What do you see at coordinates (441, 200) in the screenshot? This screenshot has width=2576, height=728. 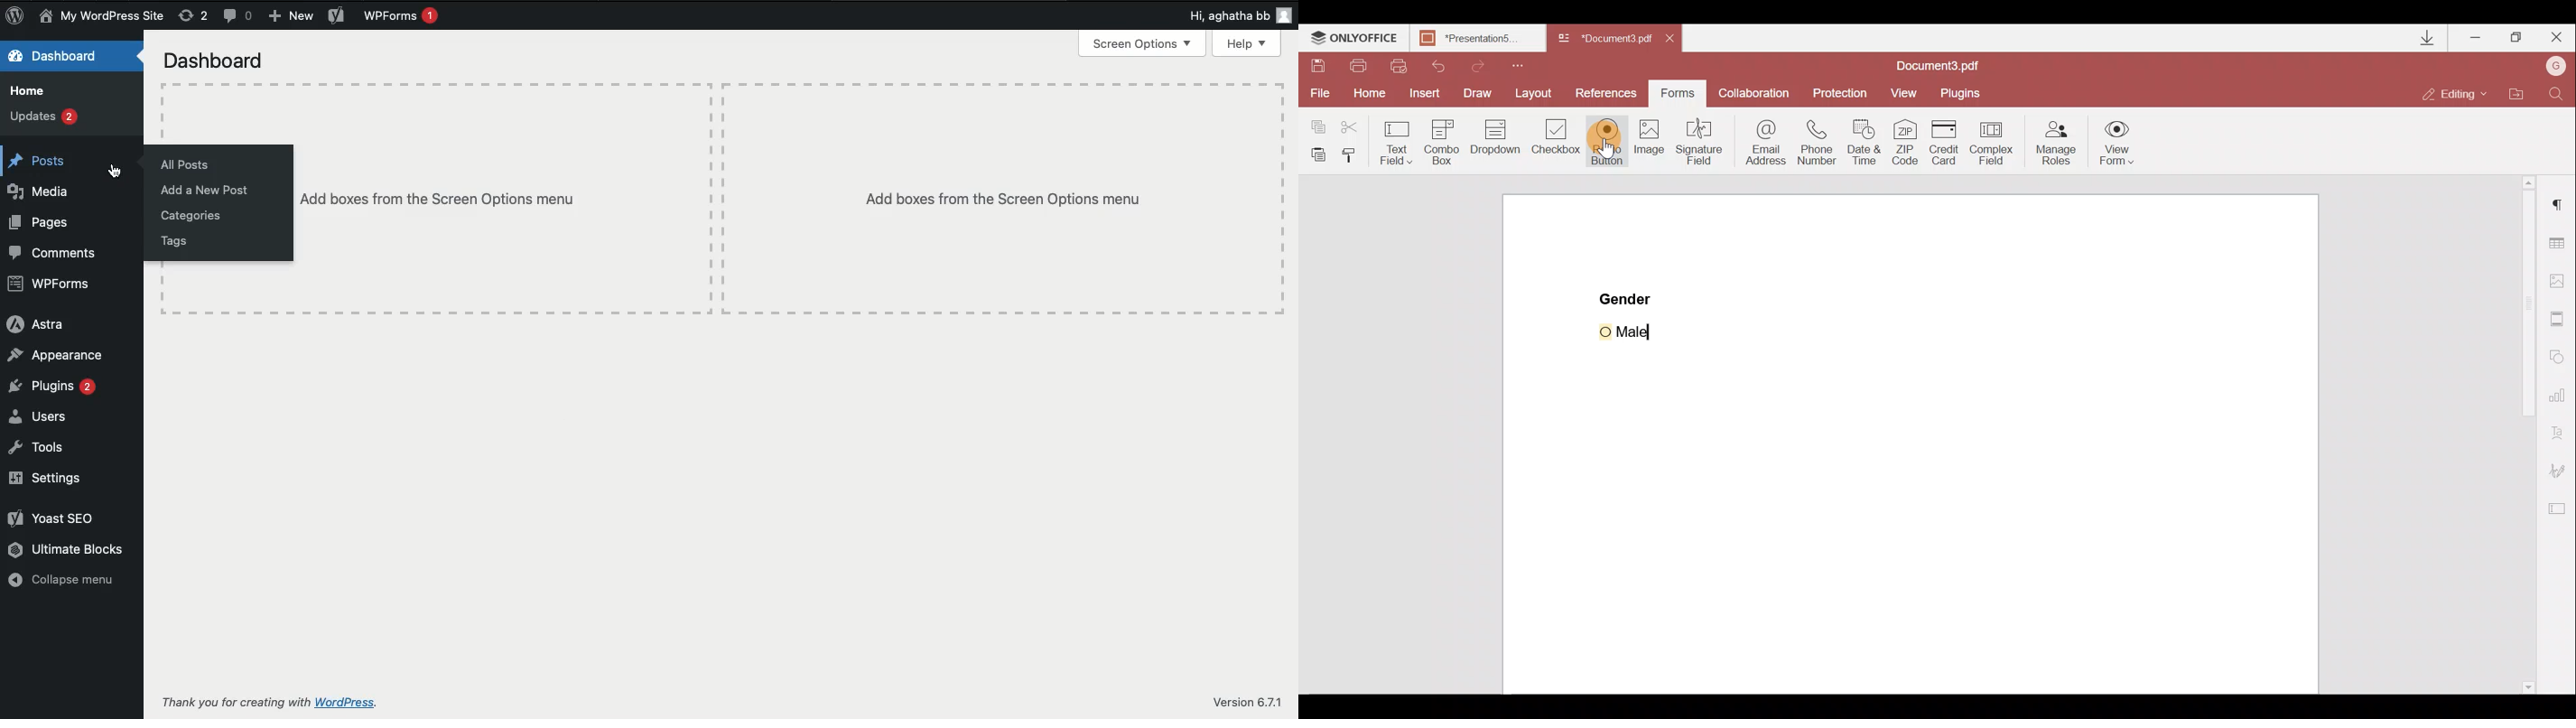 I see `Add boxes from the screen options menu` at bounding box center [441, 200].